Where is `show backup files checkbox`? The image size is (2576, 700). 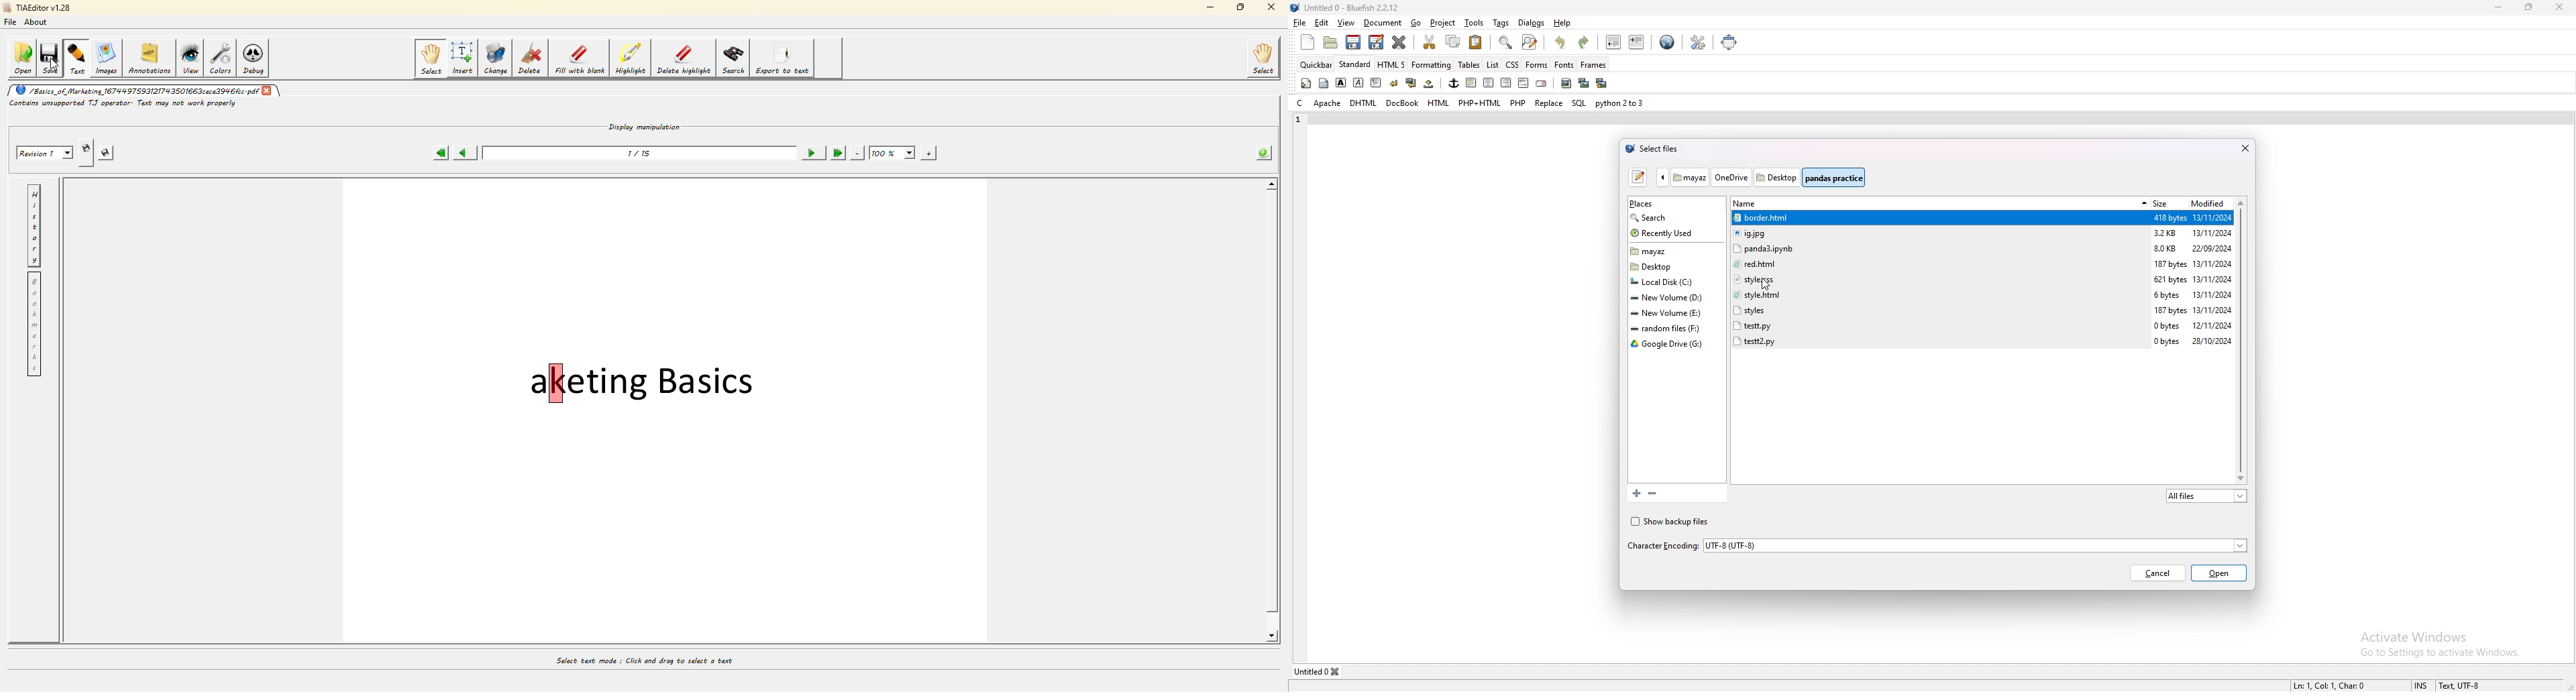 show backup files checkbox is located at coordinates (1673, 521).